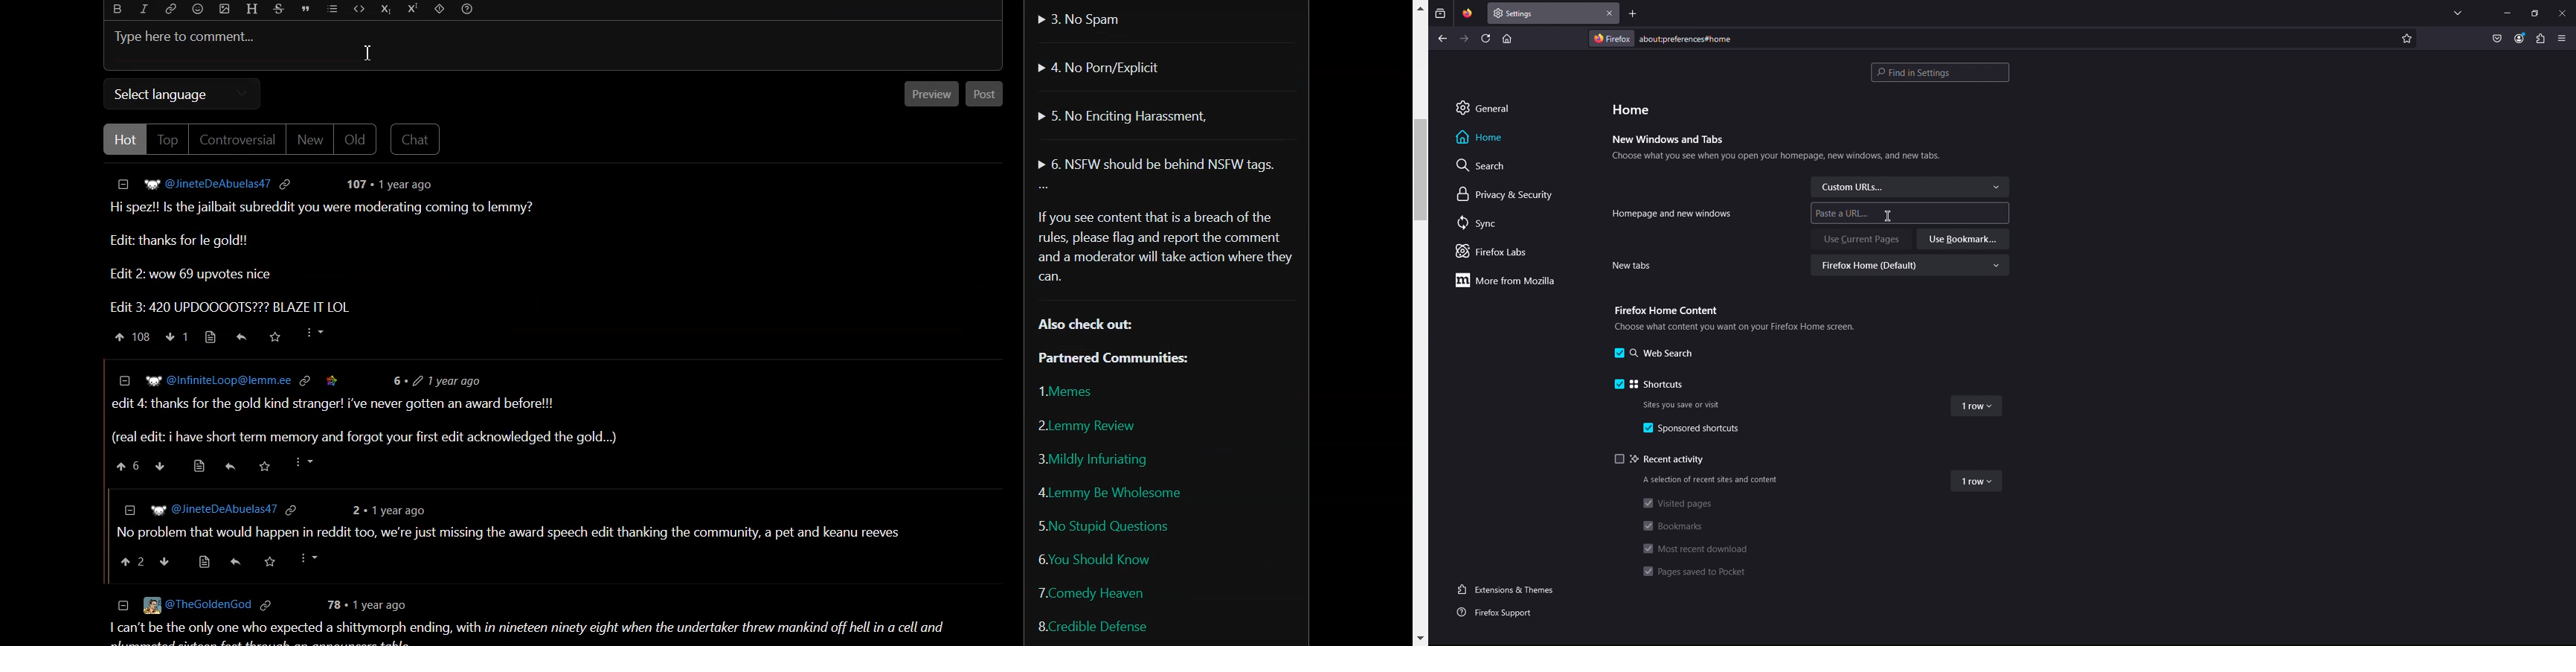  What do you see at coordinates (1697, 573) in the screenshot?
I see `Pages saved to Pocket` at bounding box center [1697, 573].